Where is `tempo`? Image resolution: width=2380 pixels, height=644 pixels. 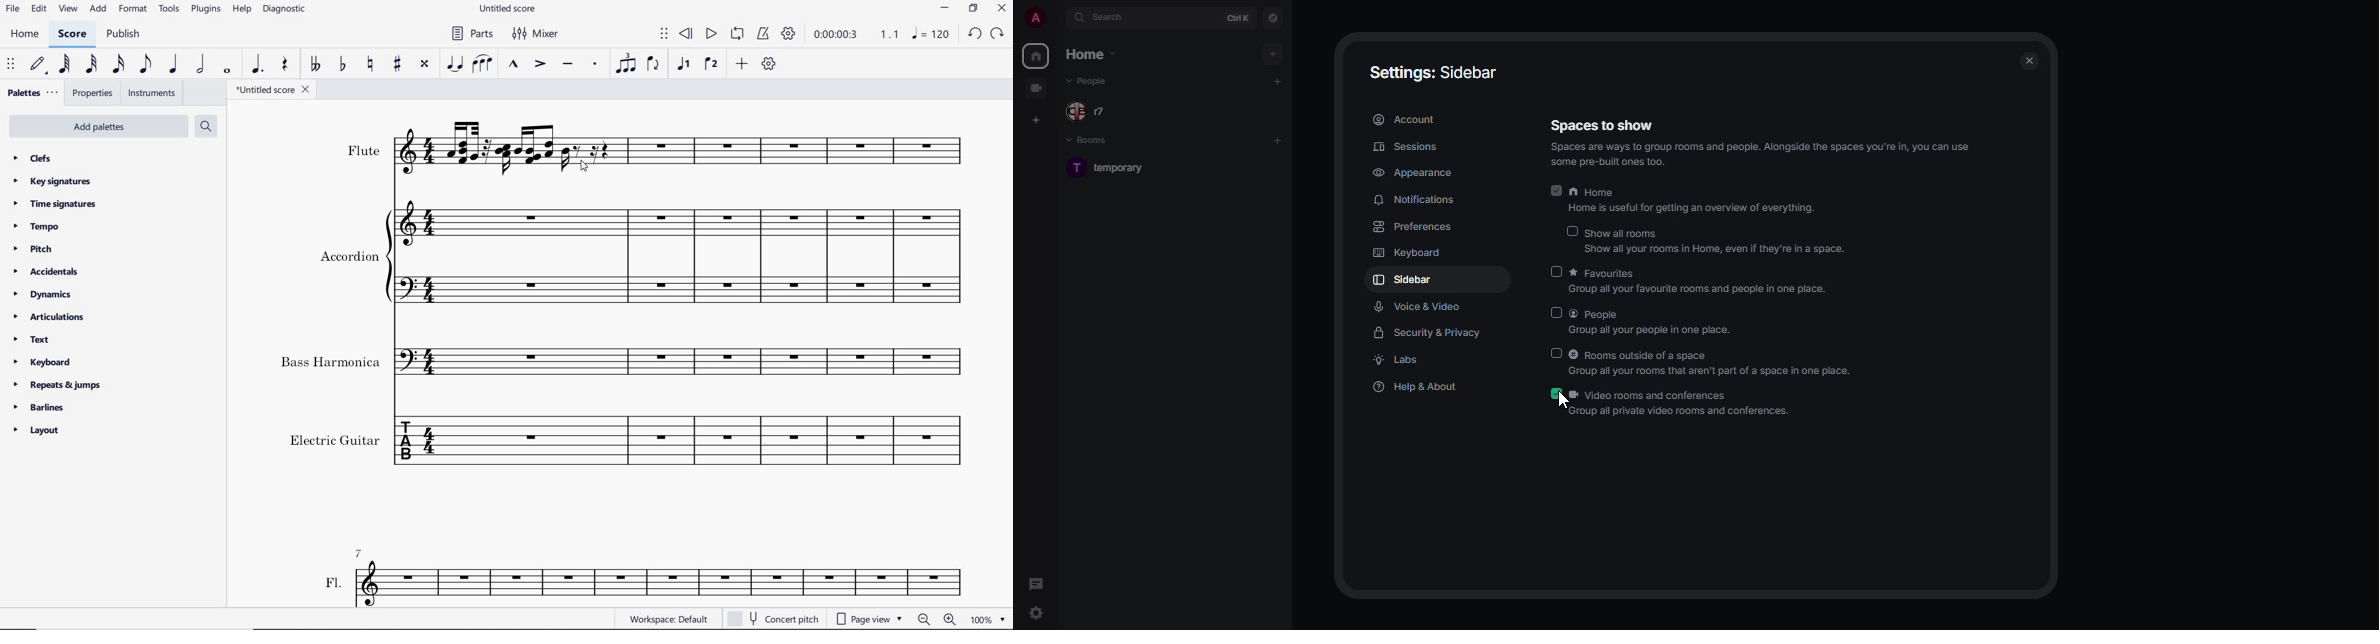
tempo is located at coordinates (37, 226).